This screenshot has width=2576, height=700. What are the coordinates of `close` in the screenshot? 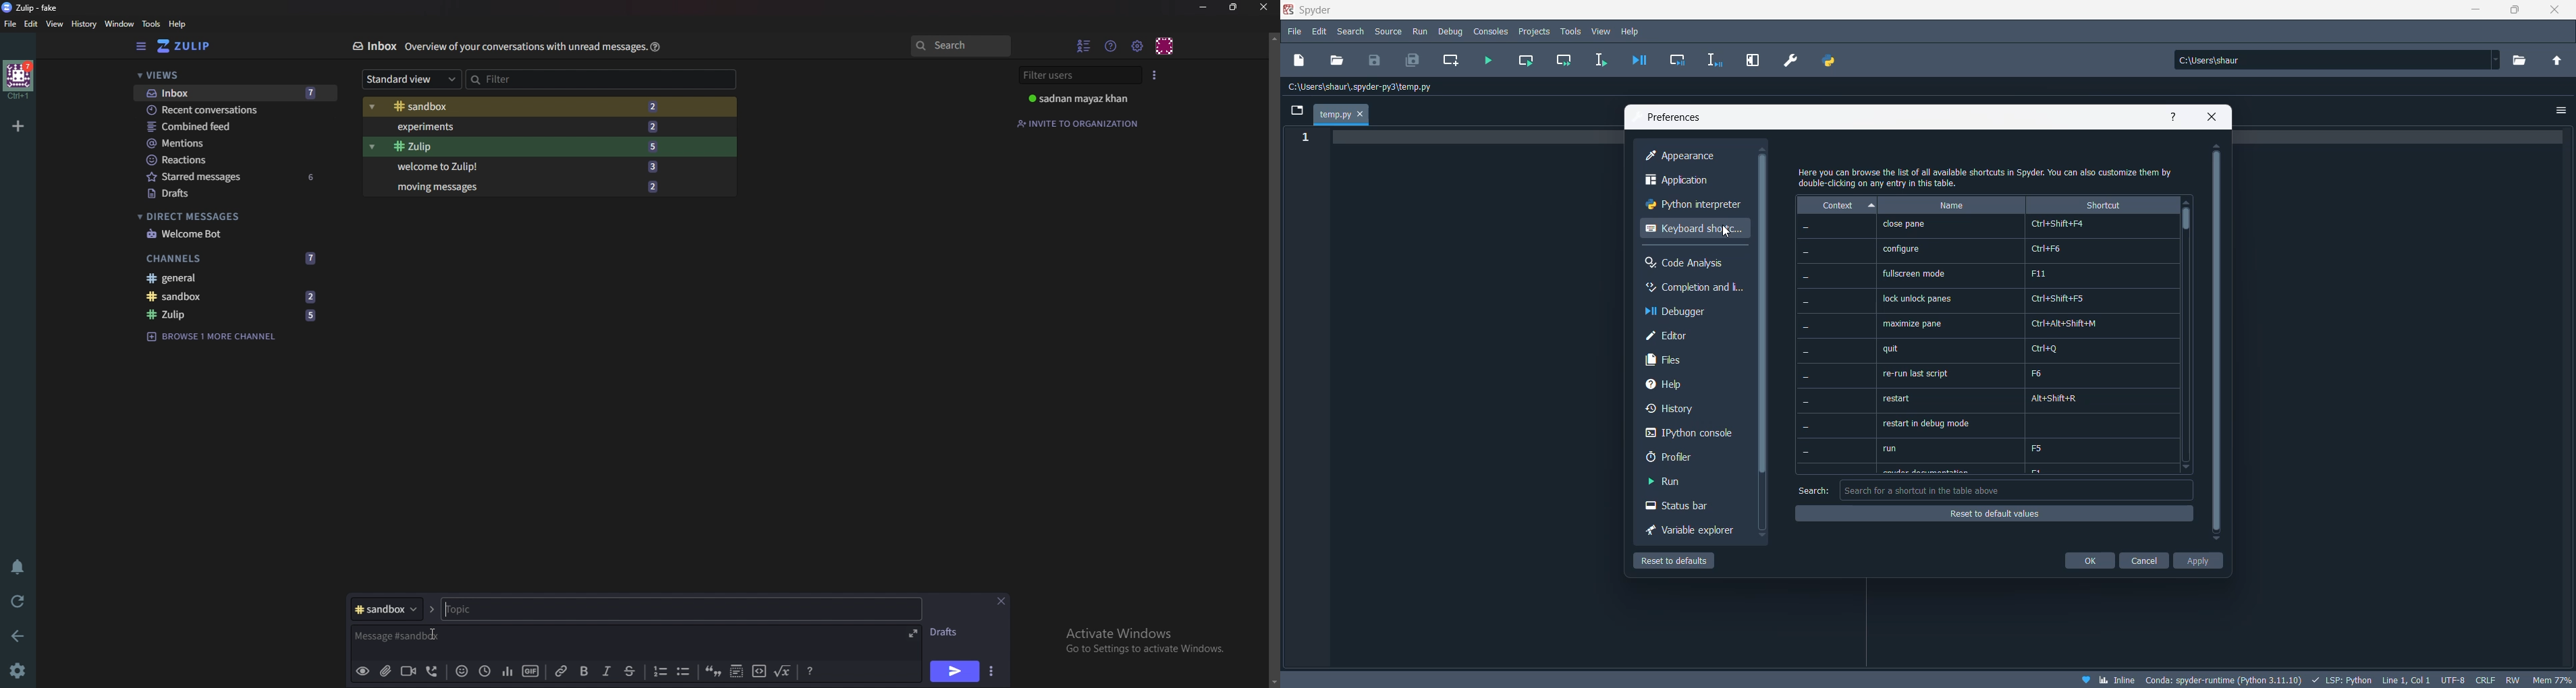 It's located at (2549, 11).